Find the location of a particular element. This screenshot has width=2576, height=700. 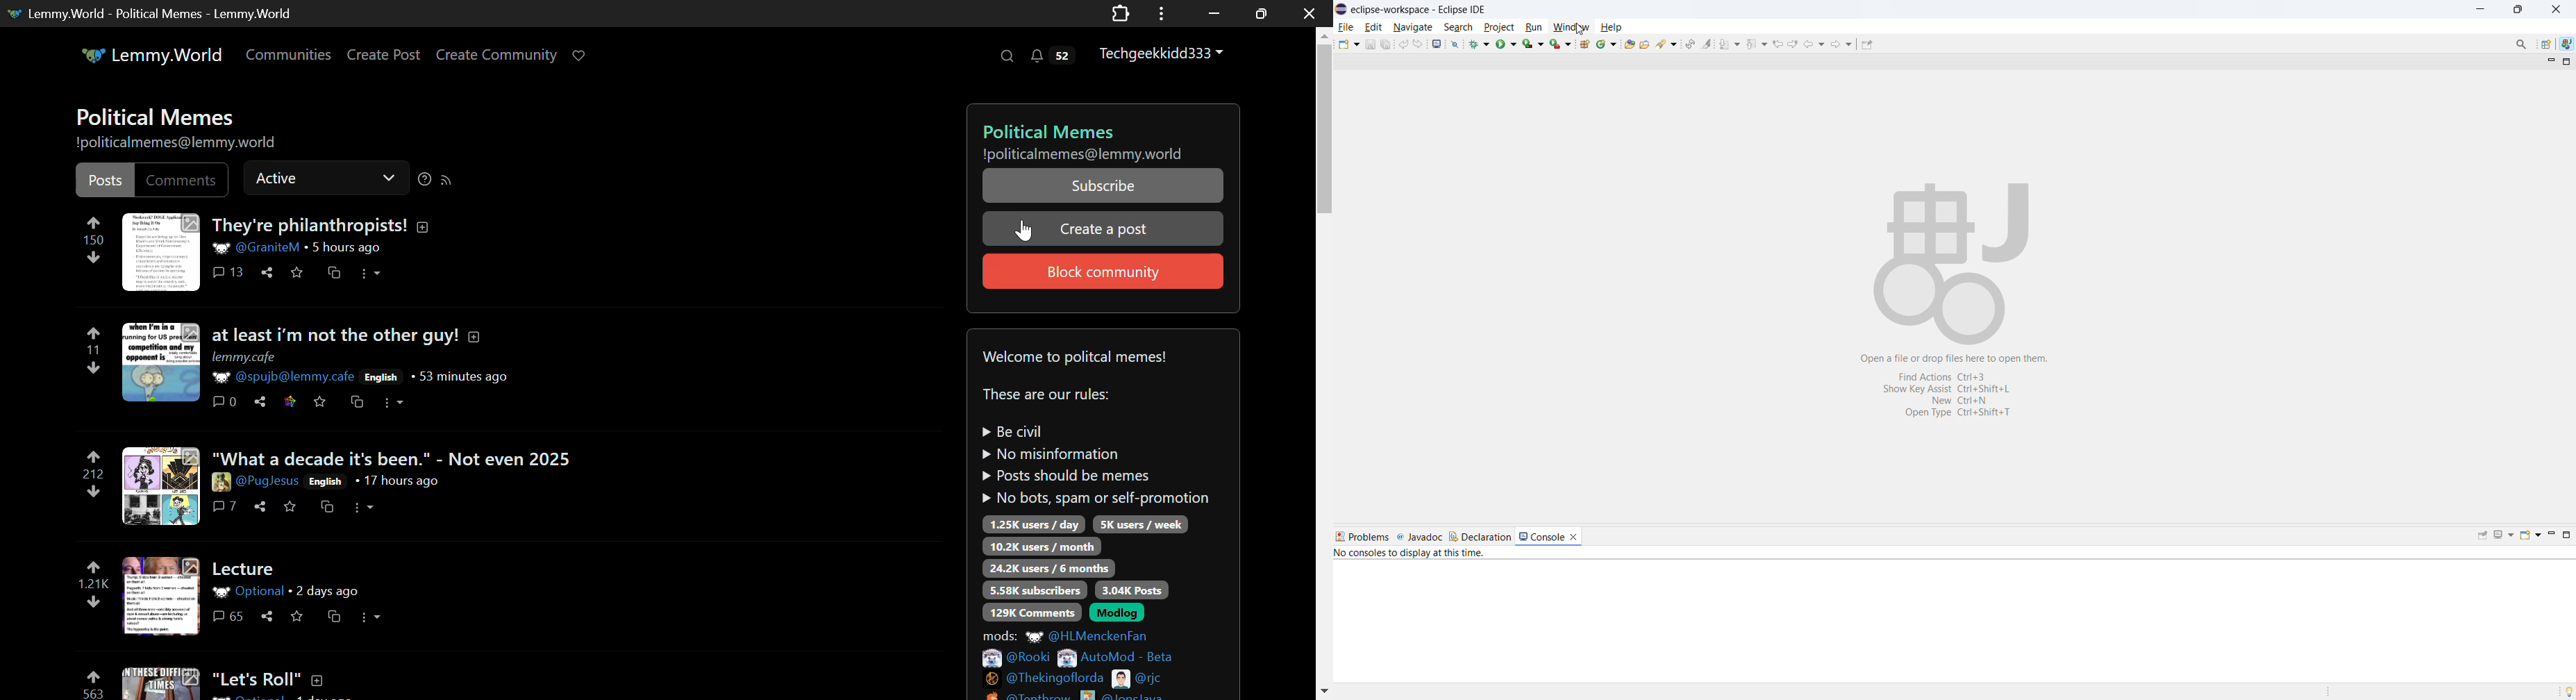

javadoc is located at coordinates (1419, 537).